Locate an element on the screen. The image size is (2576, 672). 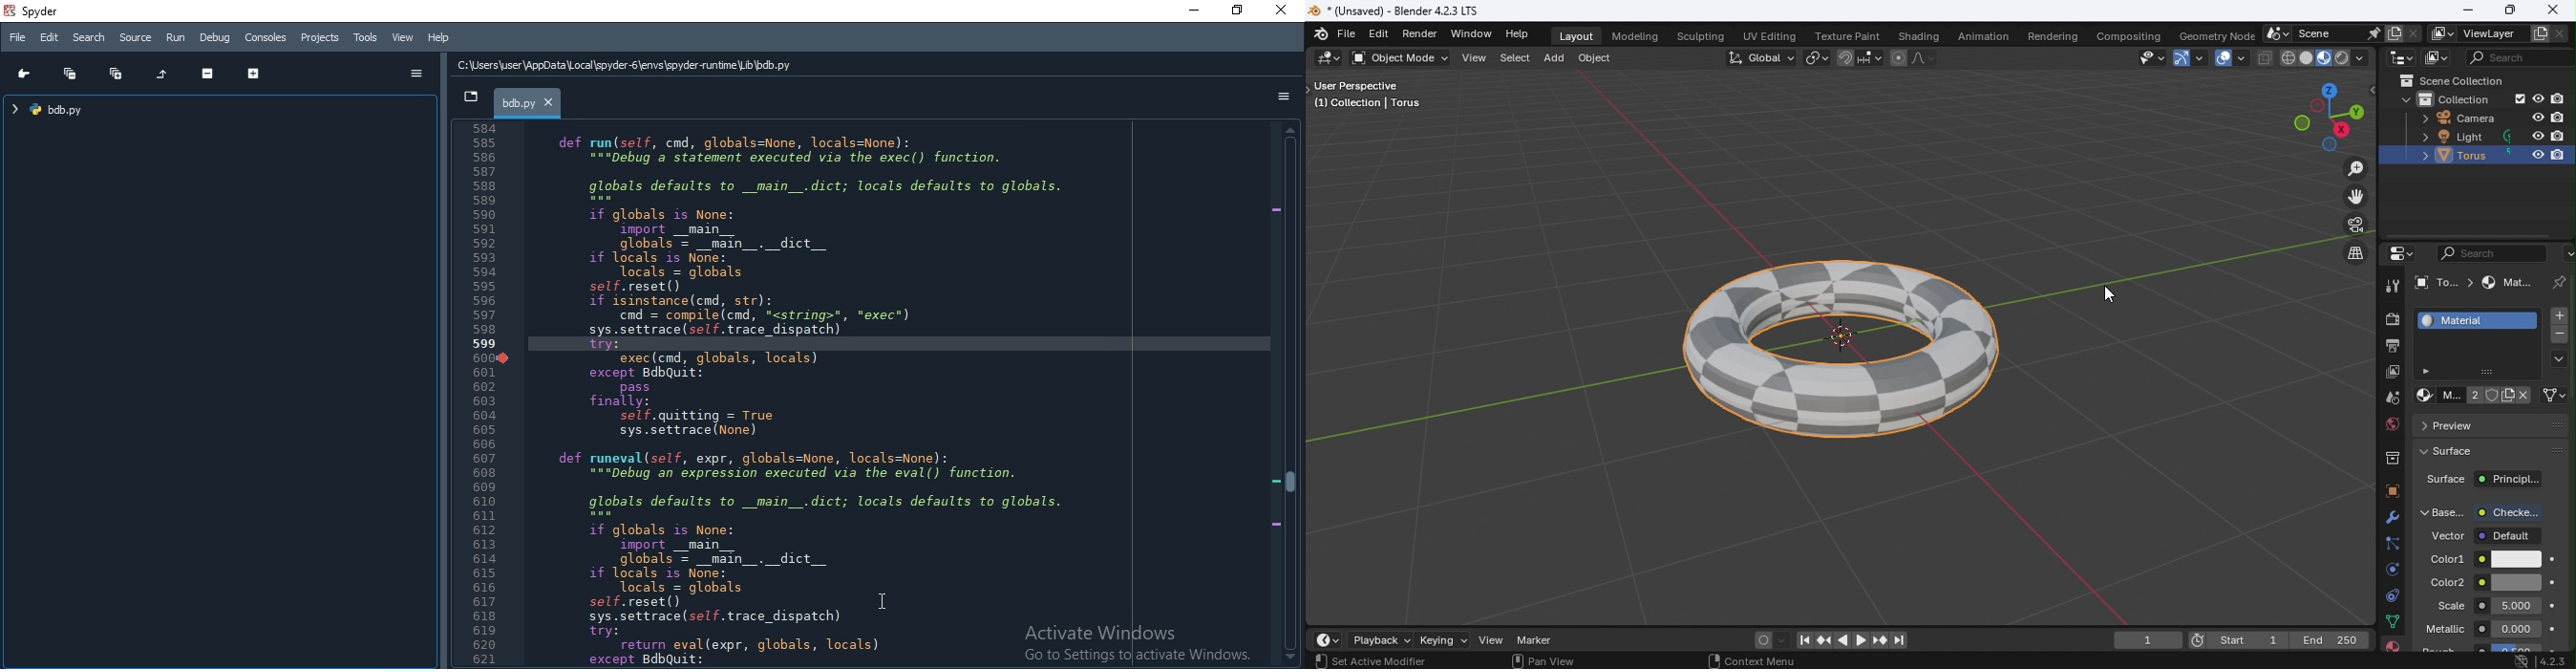
To is located at coordinates (2444, 281).